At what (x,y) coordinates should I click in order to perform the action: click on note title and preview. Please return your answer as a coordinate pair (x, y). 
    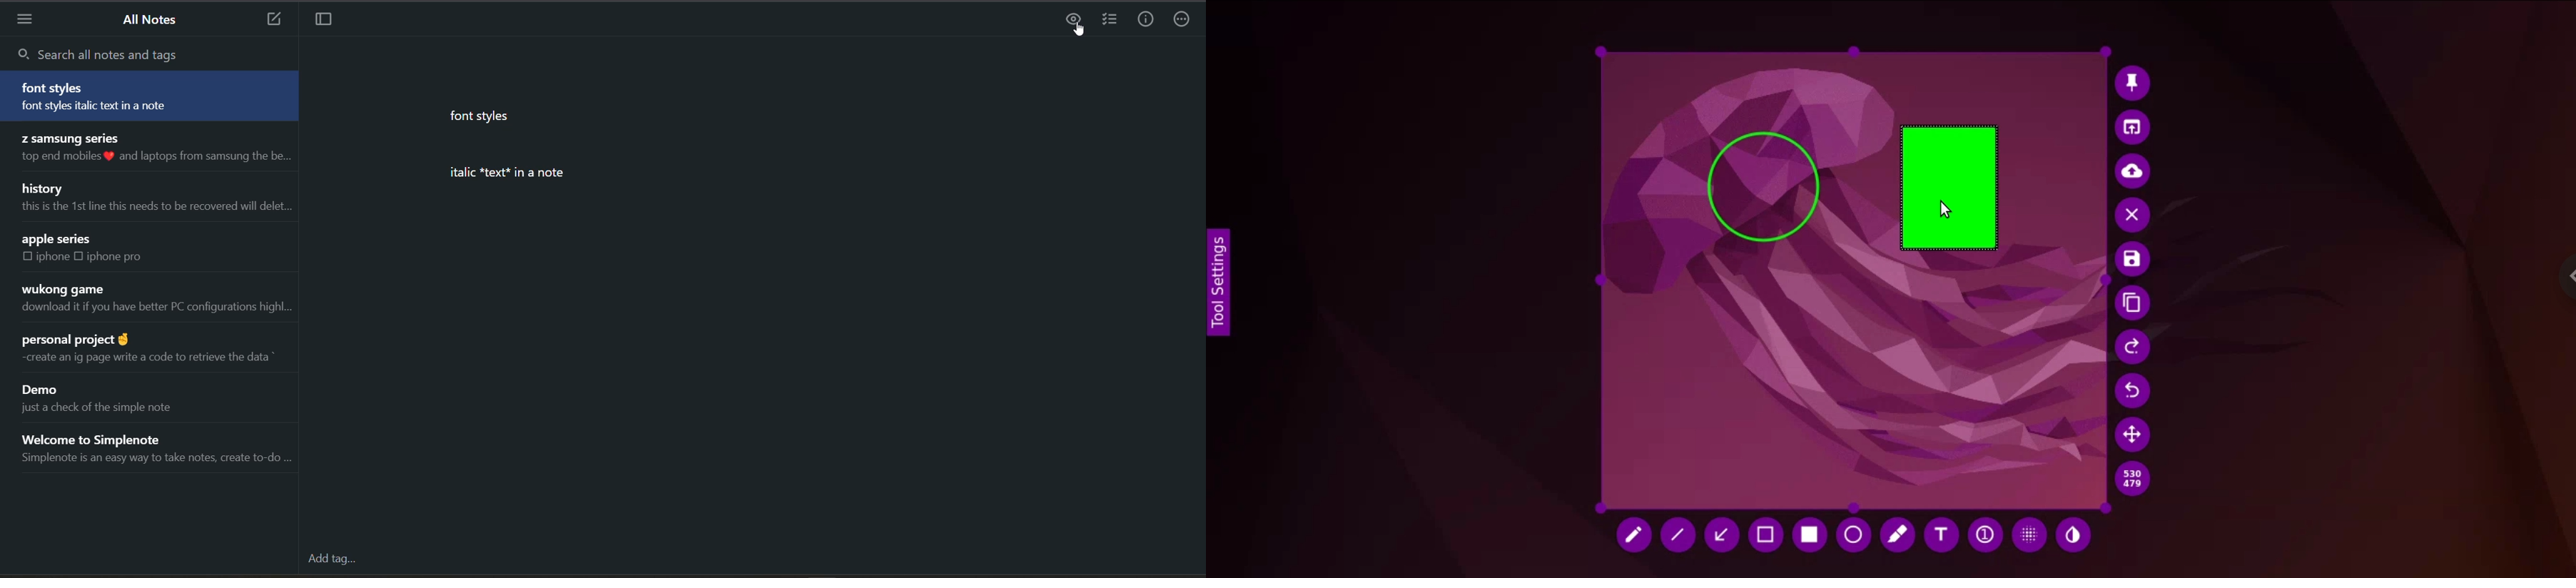
    Looking at the image, I should click on (150, 95).